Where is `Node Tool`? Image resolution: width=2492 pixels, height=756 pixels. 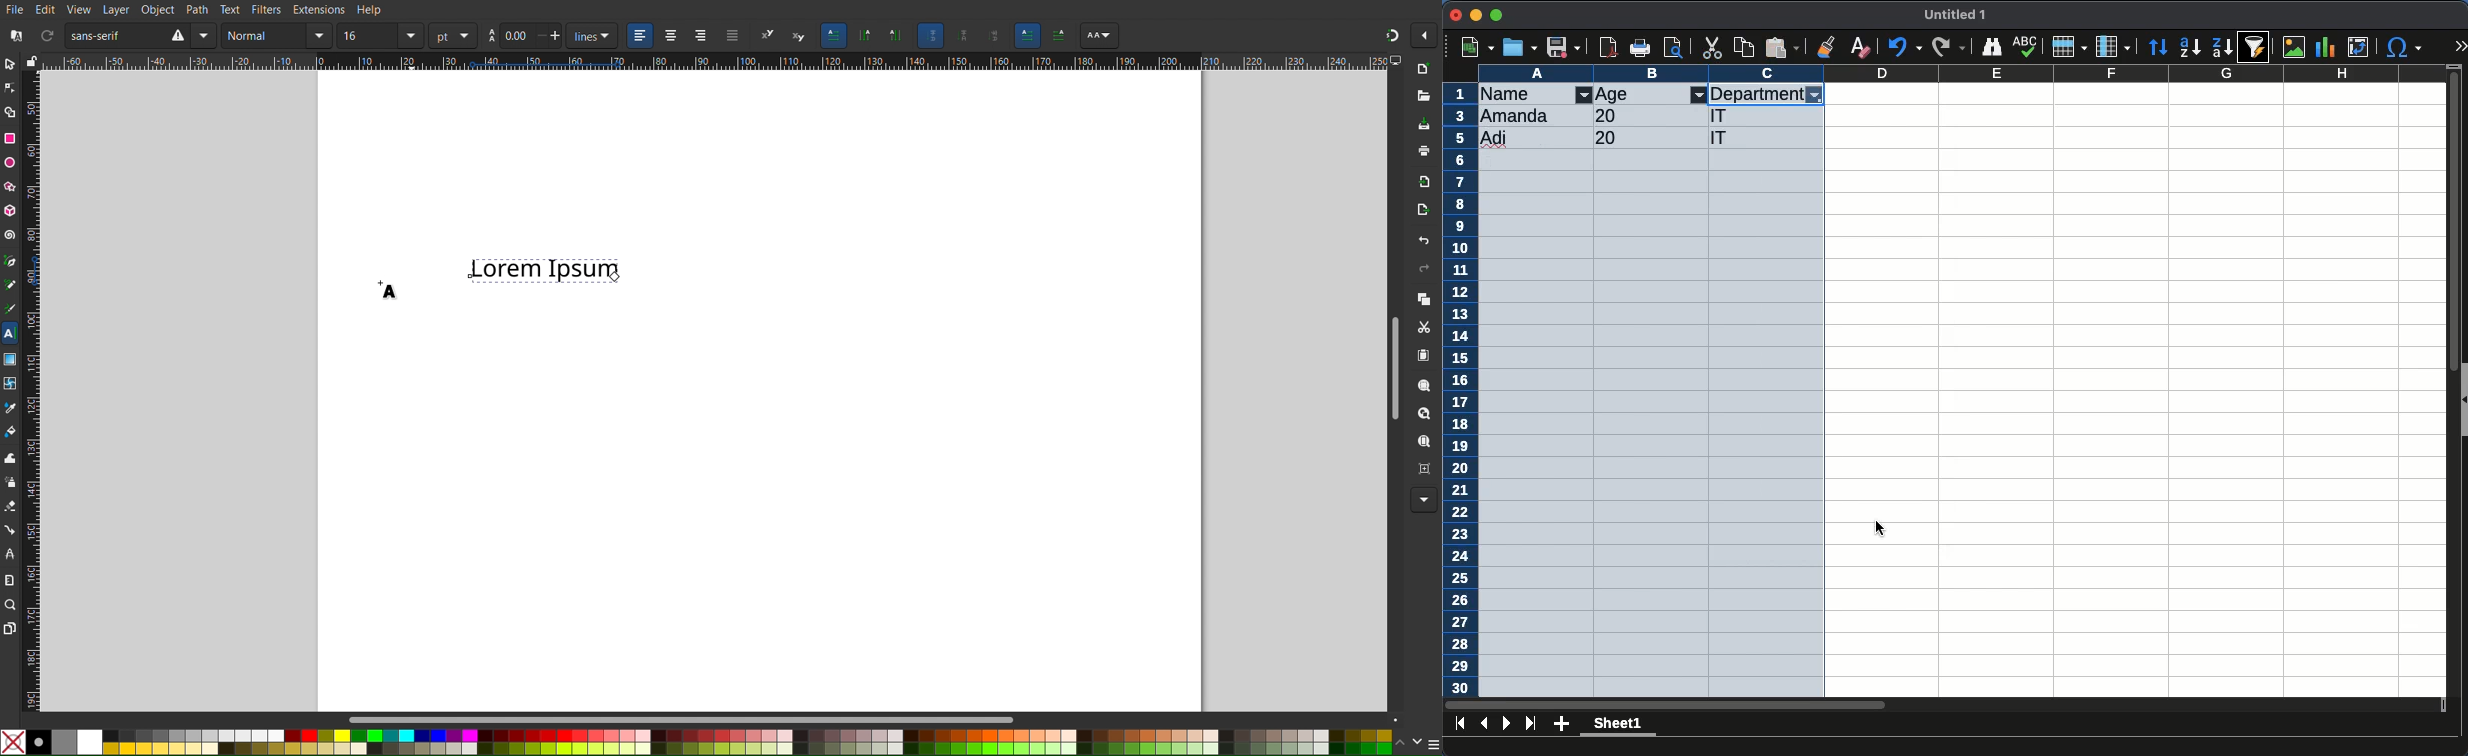 Node Tool is located at coordinates (11, 89).